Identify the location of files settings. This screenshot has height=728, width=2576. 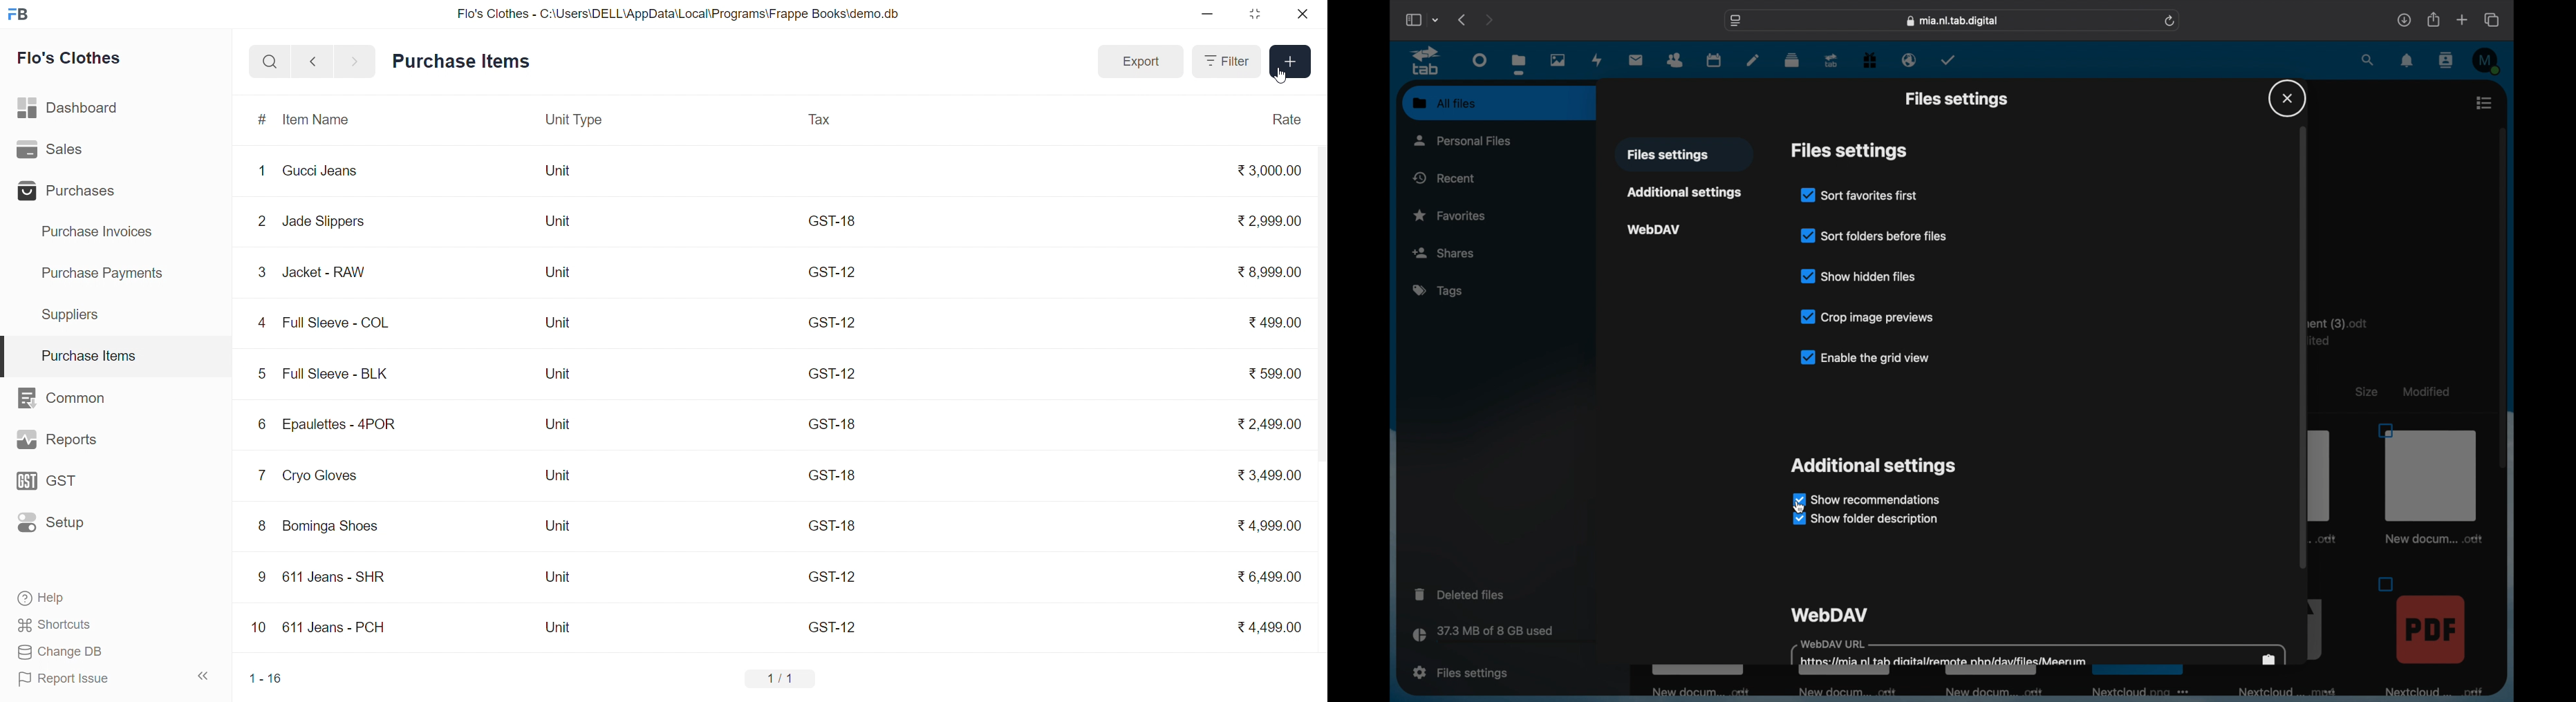
(1957, 100).